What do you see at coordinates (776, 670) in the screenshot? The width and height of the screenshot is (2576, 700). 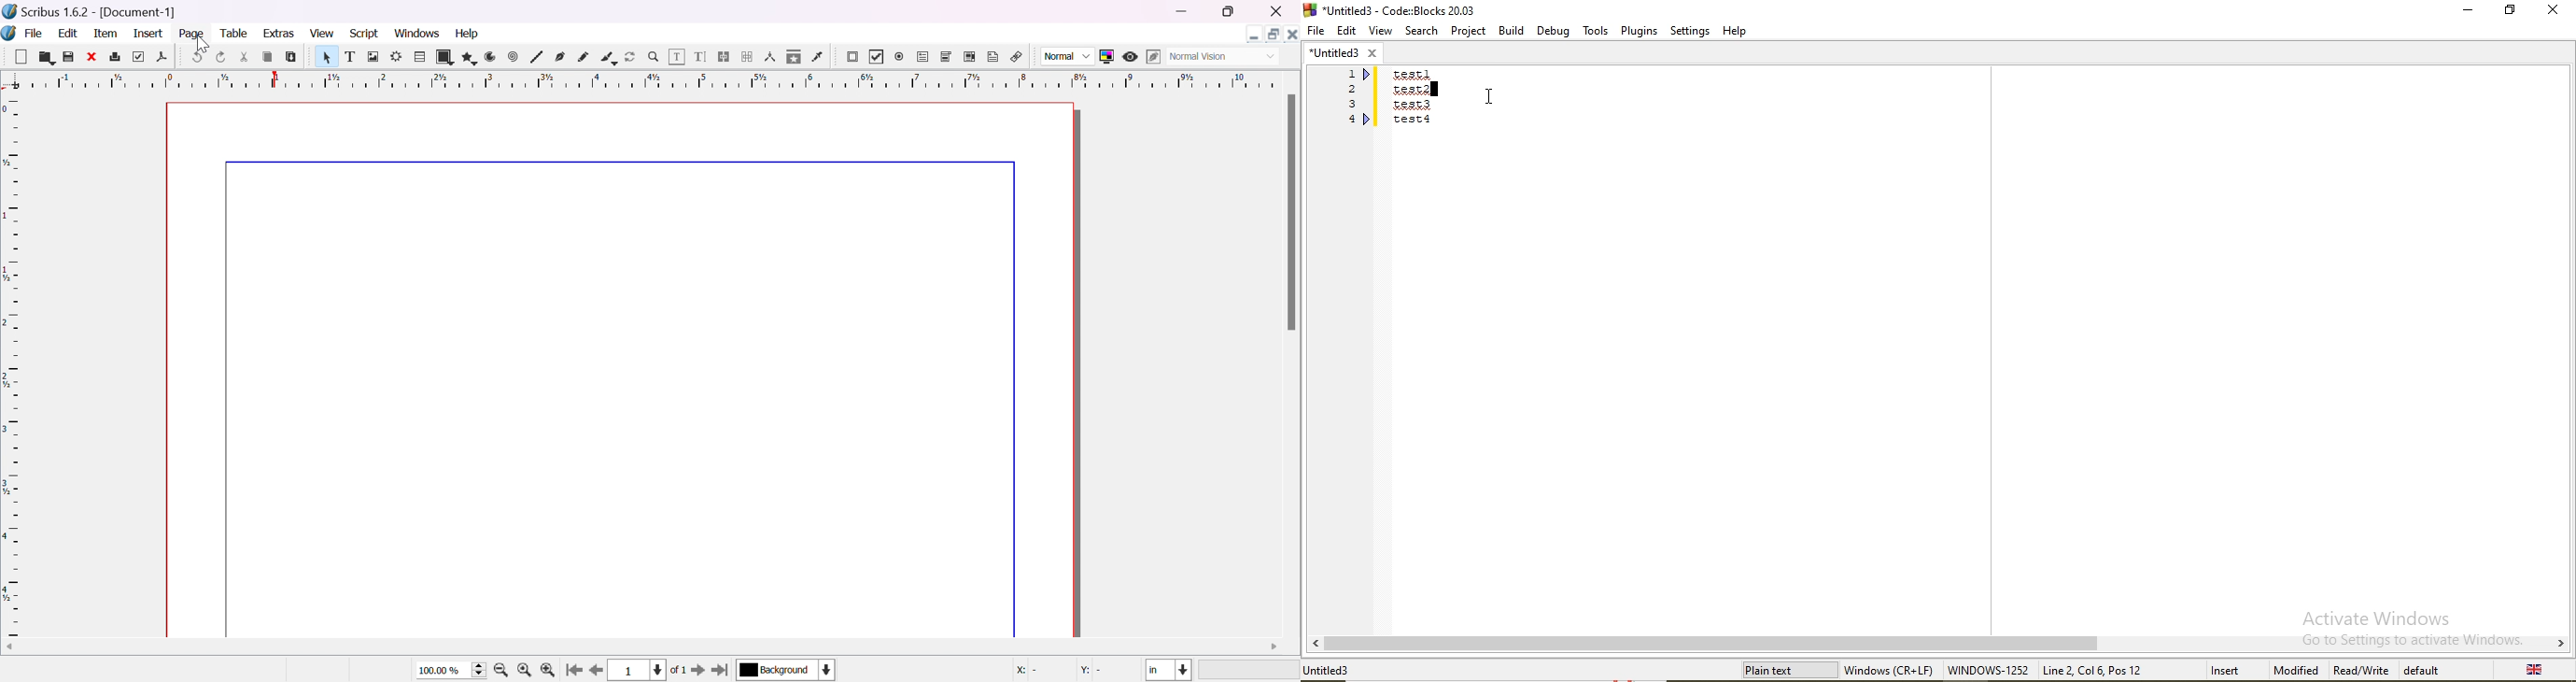 I see `select current layer` at bounding box center [776, 670].